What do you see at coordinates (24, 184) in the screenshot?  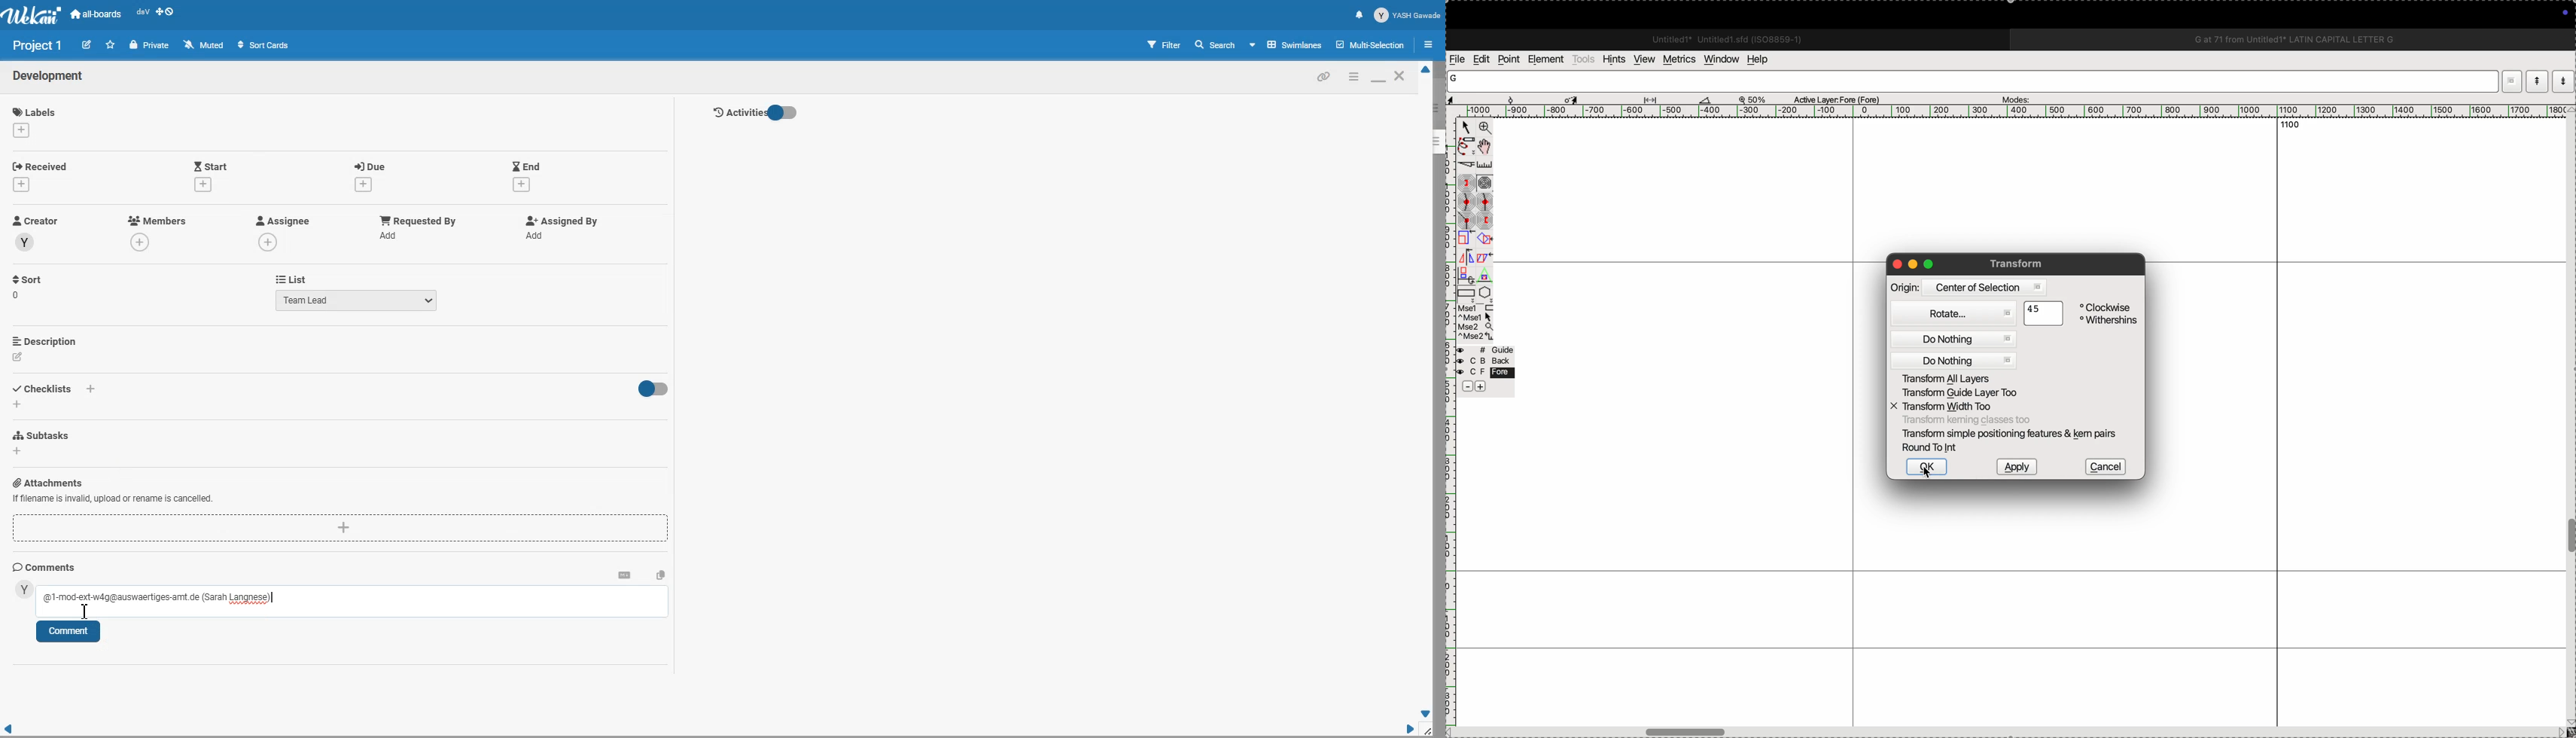 I see `add` at bounding box center [24, 184].